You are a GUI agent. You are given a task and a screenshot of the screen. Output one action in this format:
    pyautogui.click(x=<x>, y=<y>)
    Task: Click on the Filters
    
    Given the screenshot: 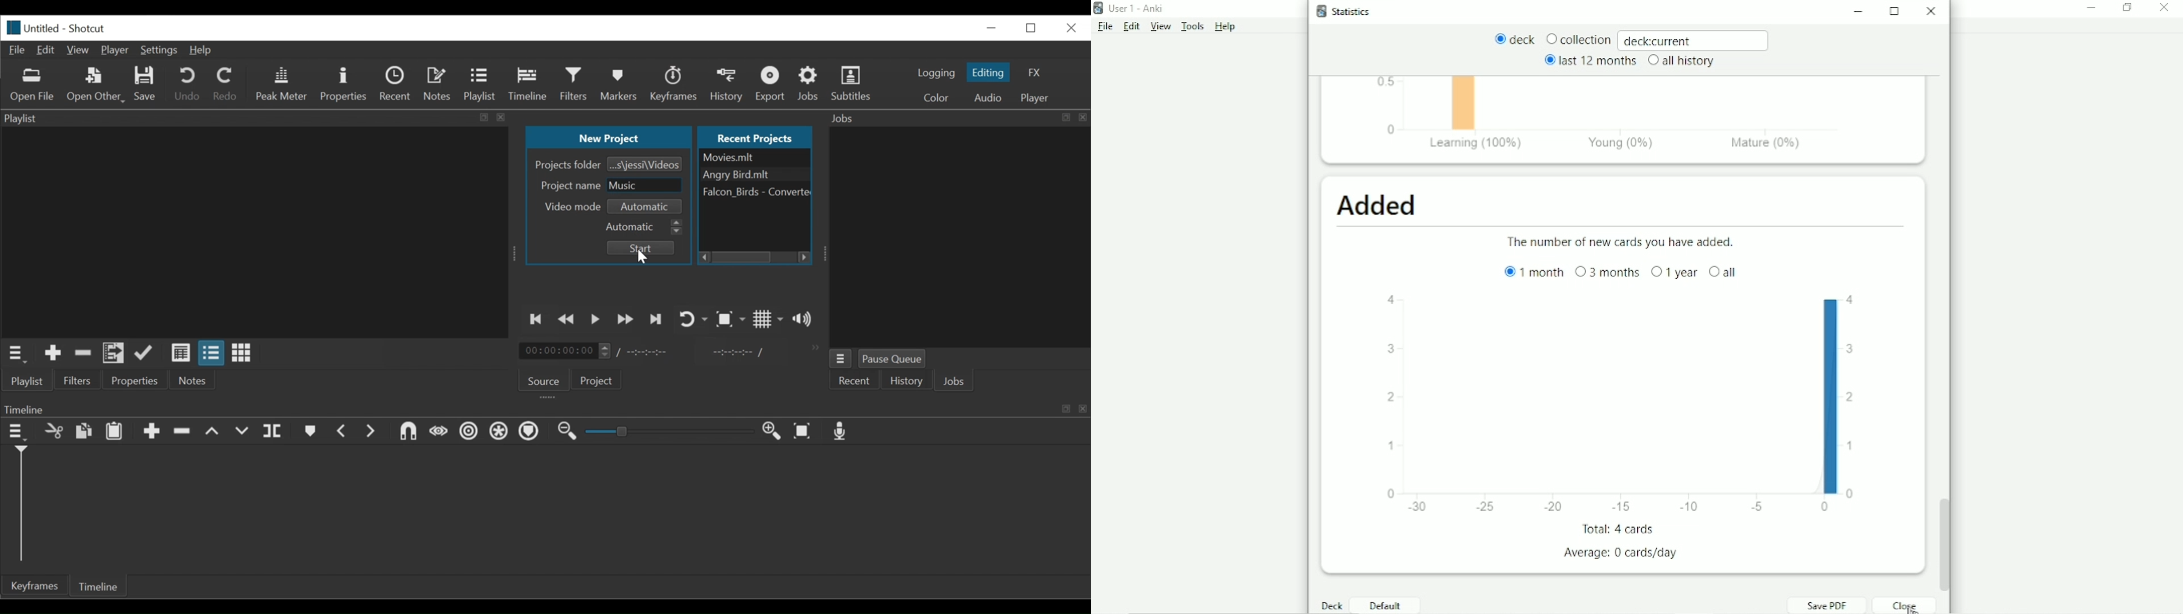 What is the action you would take?
    pyautogui.click(x=78, y=380)
    